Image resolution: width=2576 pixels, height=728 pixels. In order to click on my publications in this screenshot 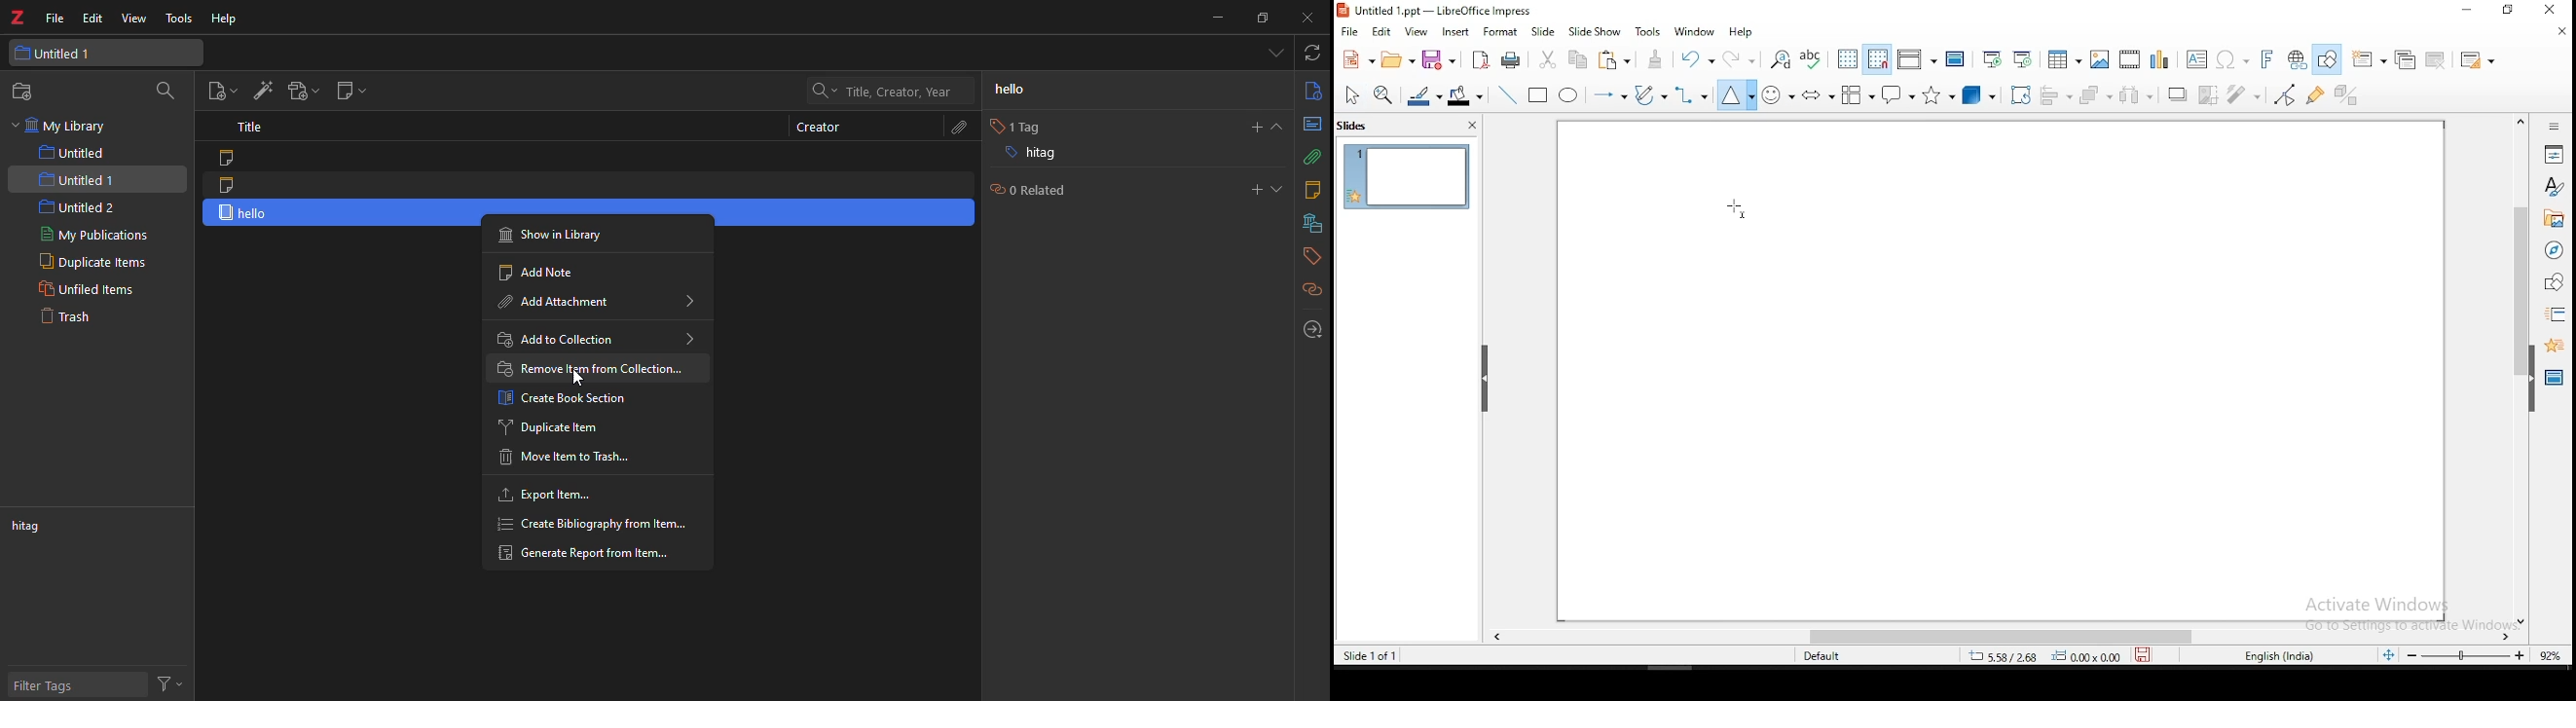, I will do `click(96, 237)`.